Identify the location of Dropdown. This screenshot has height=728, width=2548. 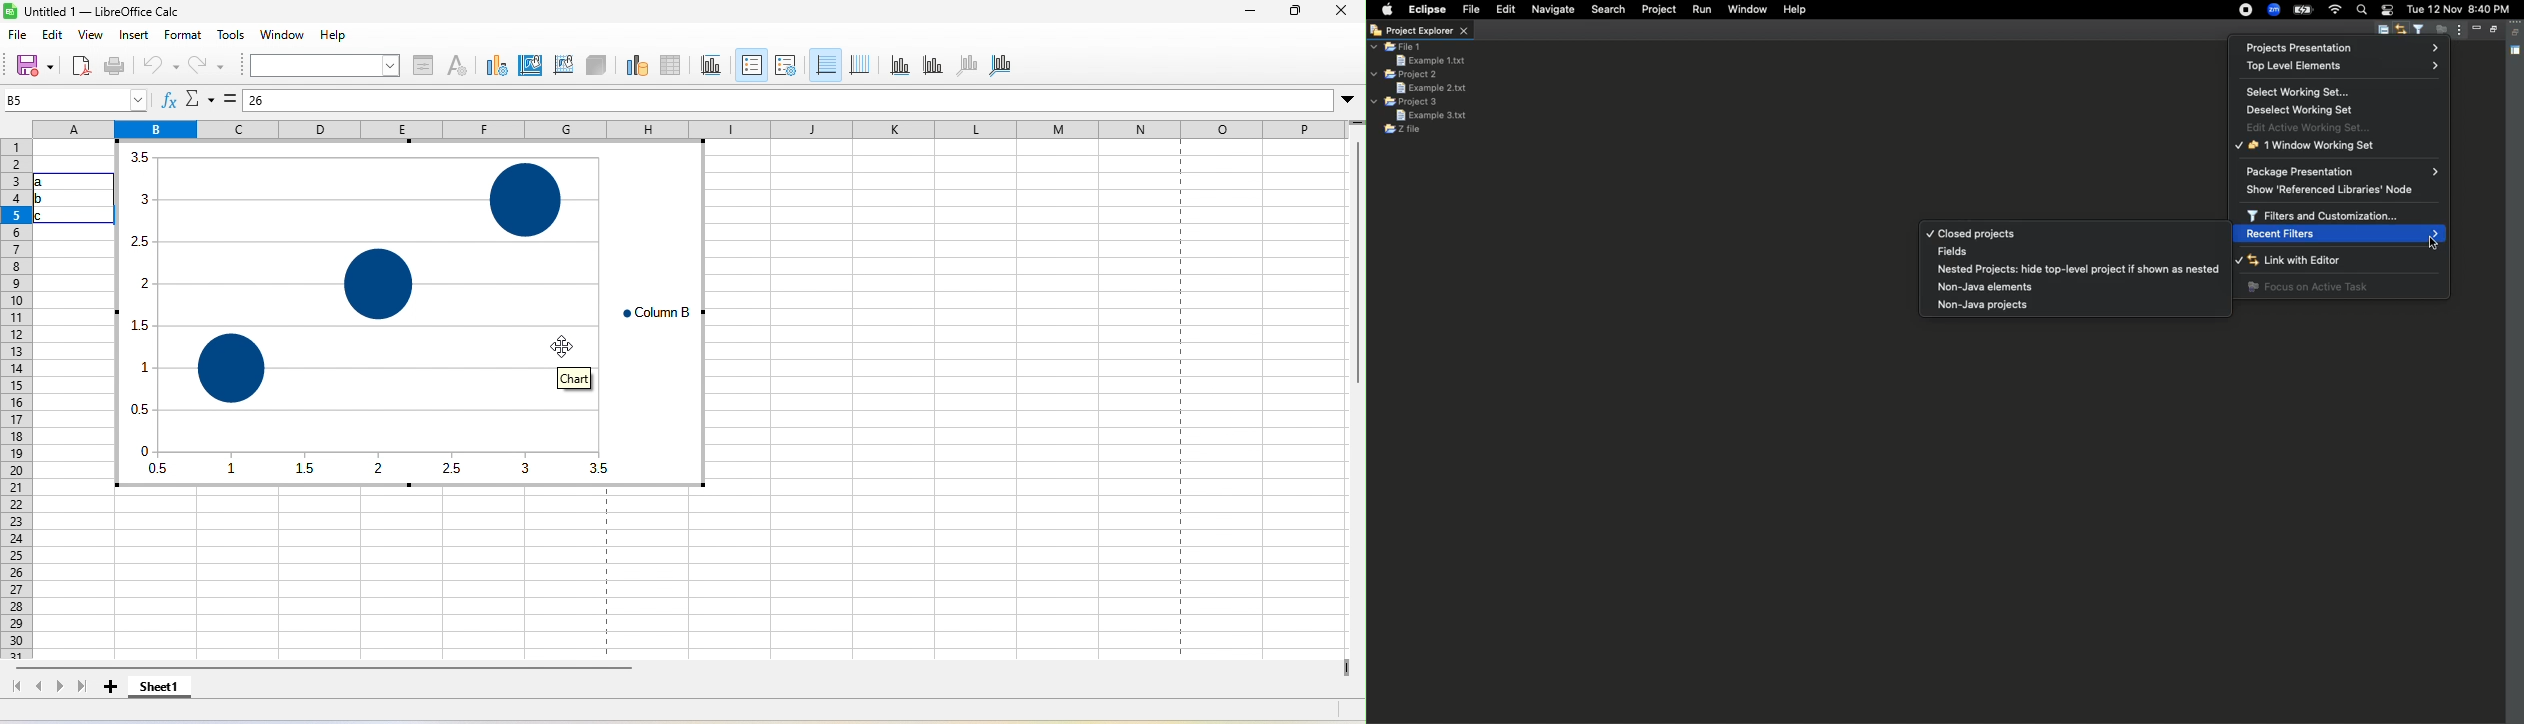
(1349, 100).